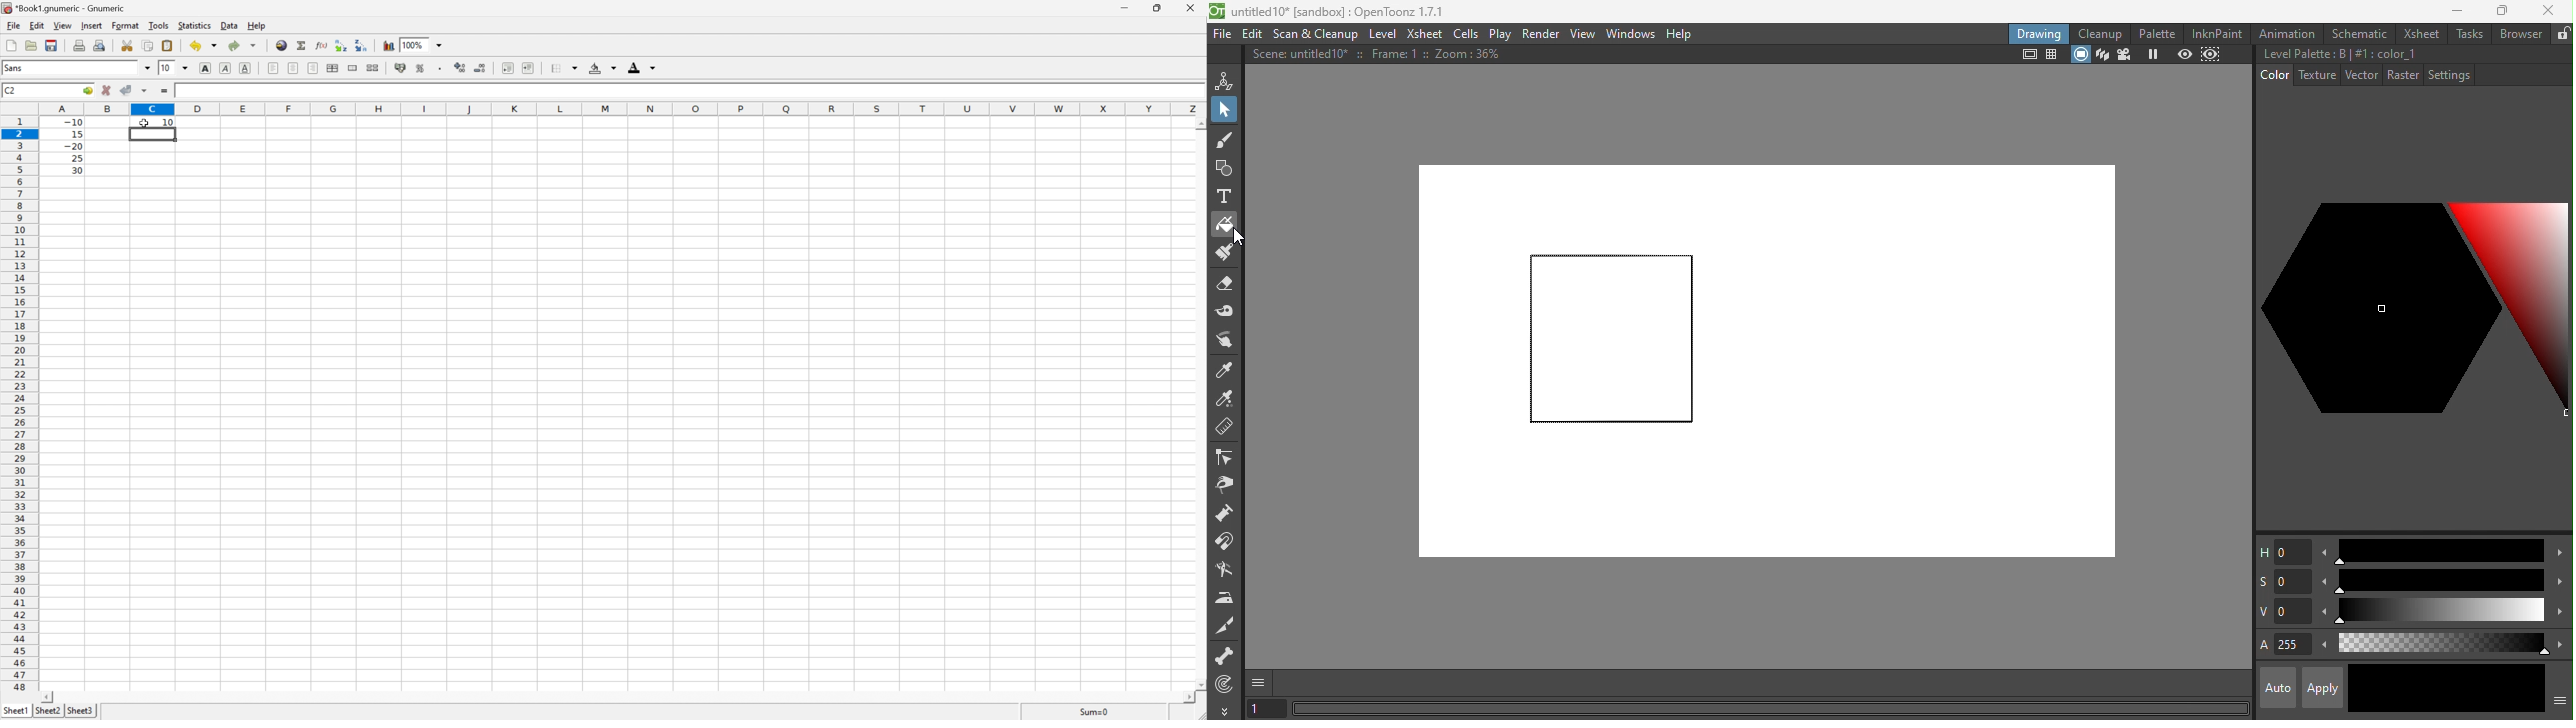  I want to click on Increase the number of decimals displayed, so click(463, 68).